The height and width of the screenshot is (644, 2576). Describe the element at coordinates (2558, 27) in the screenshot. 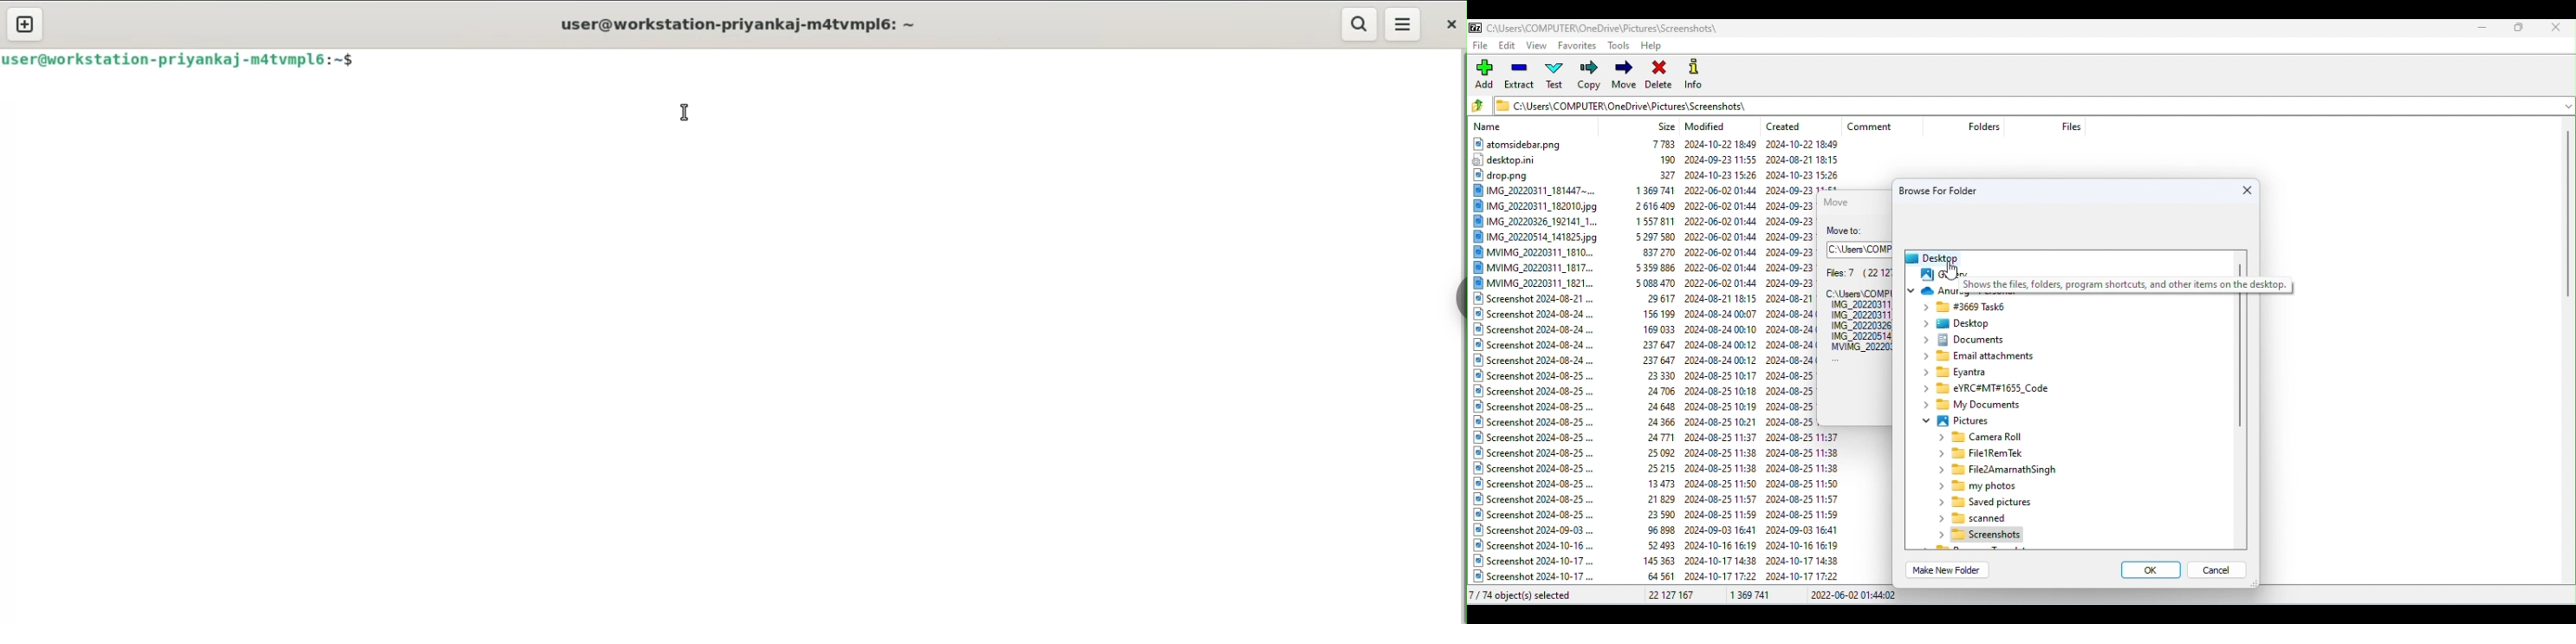

I see `Close` at that location.